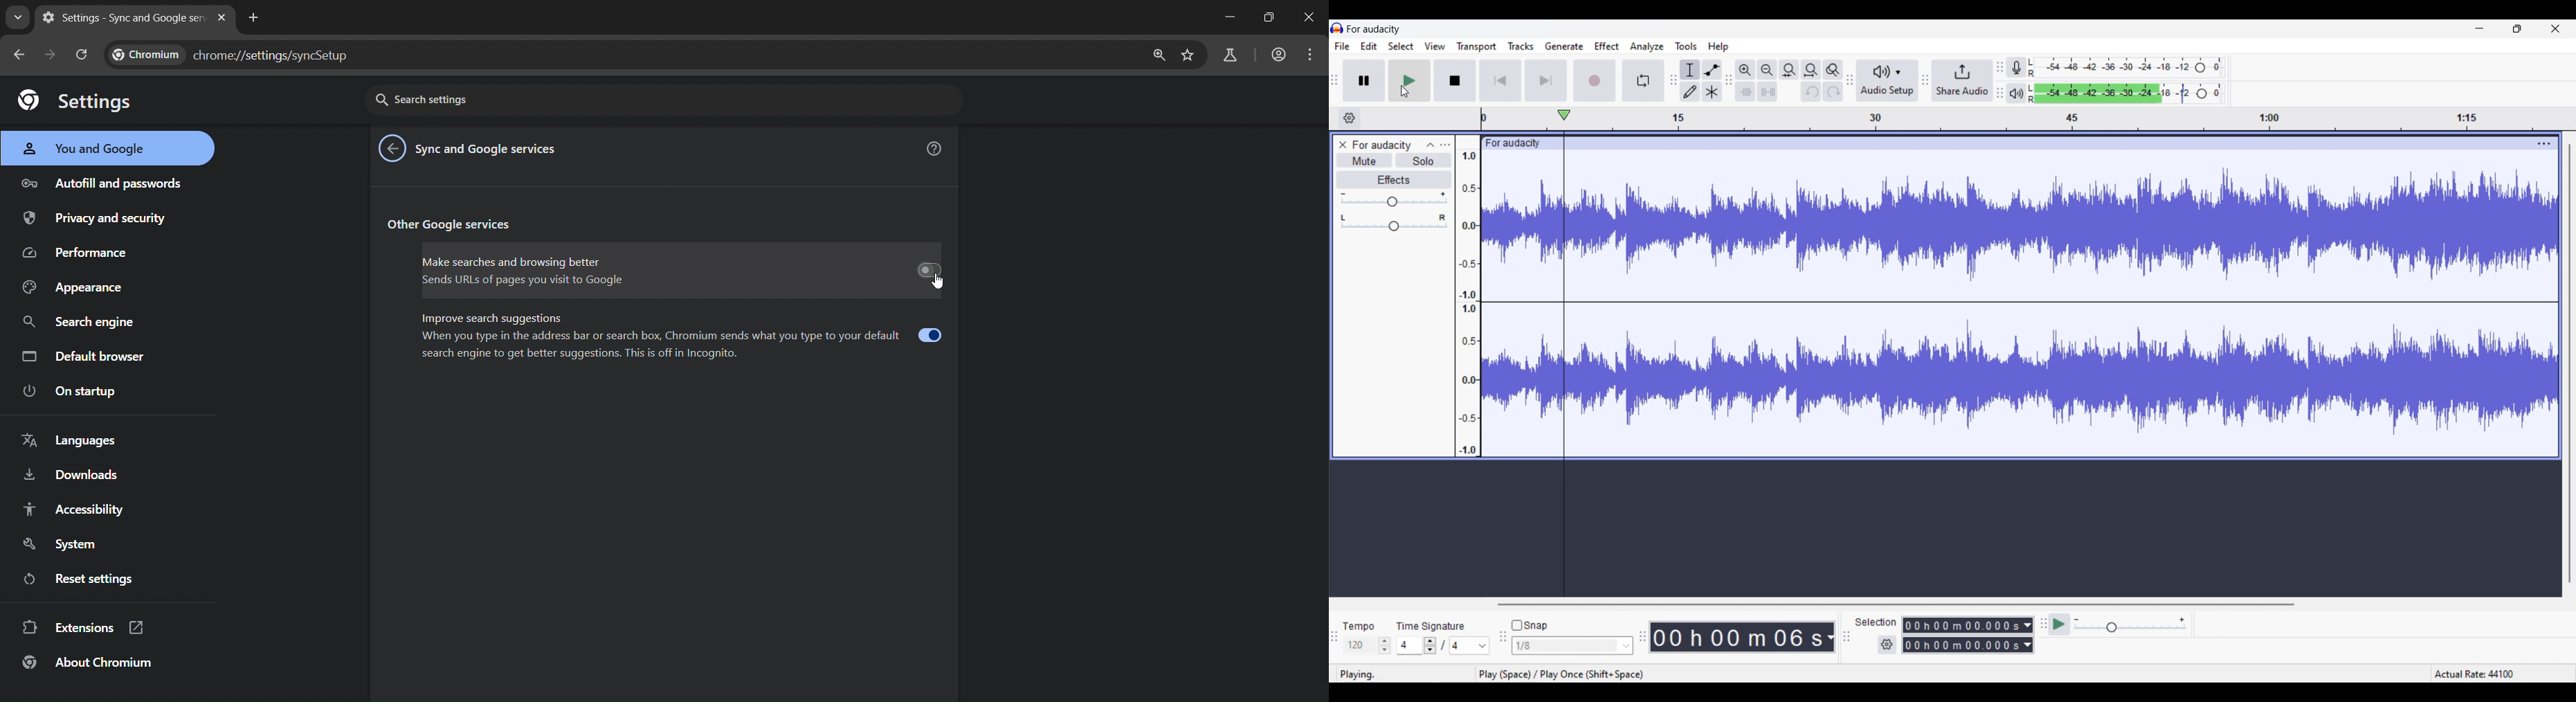  I want to click on Recording level, so click(2126, 68).